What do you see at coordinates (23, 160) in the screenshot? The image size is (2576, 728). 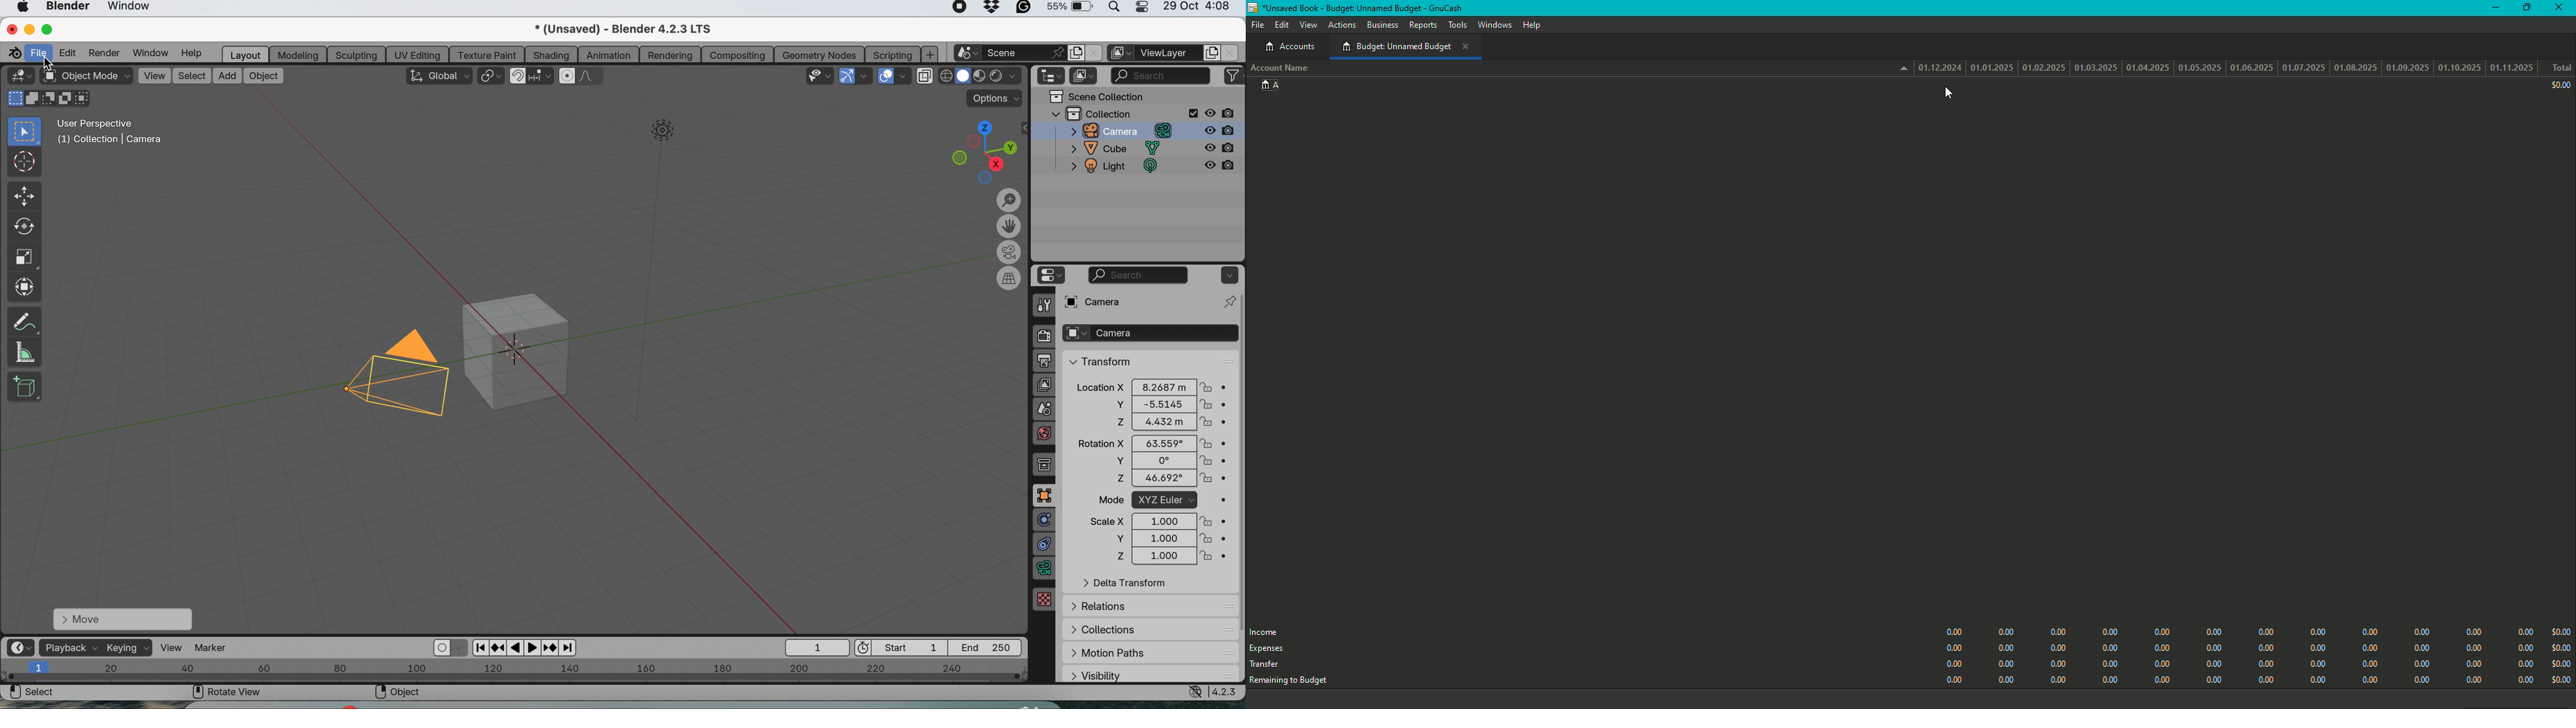 I see `cursor` at bounding box center [23, 160].